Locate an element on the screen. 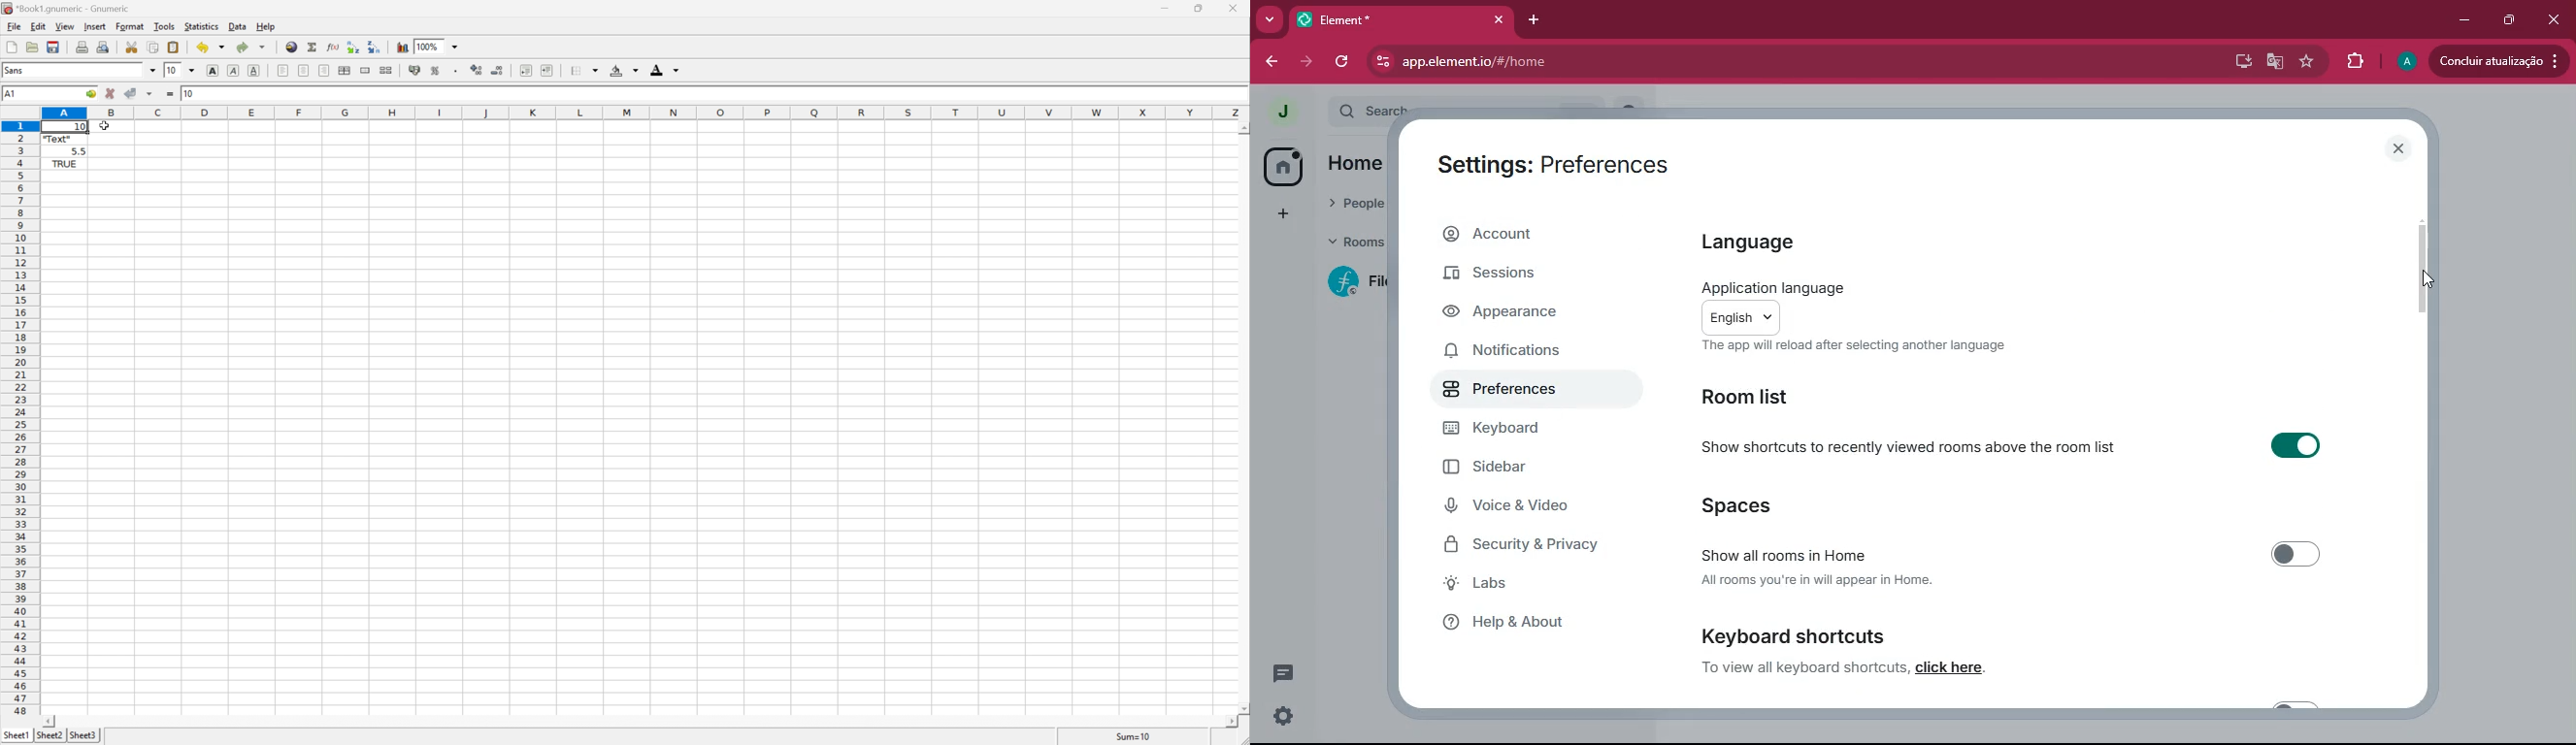 Image resolution: width=2576 pixels, height=756 pixels. TRUE is located at coordinates (64, 165).